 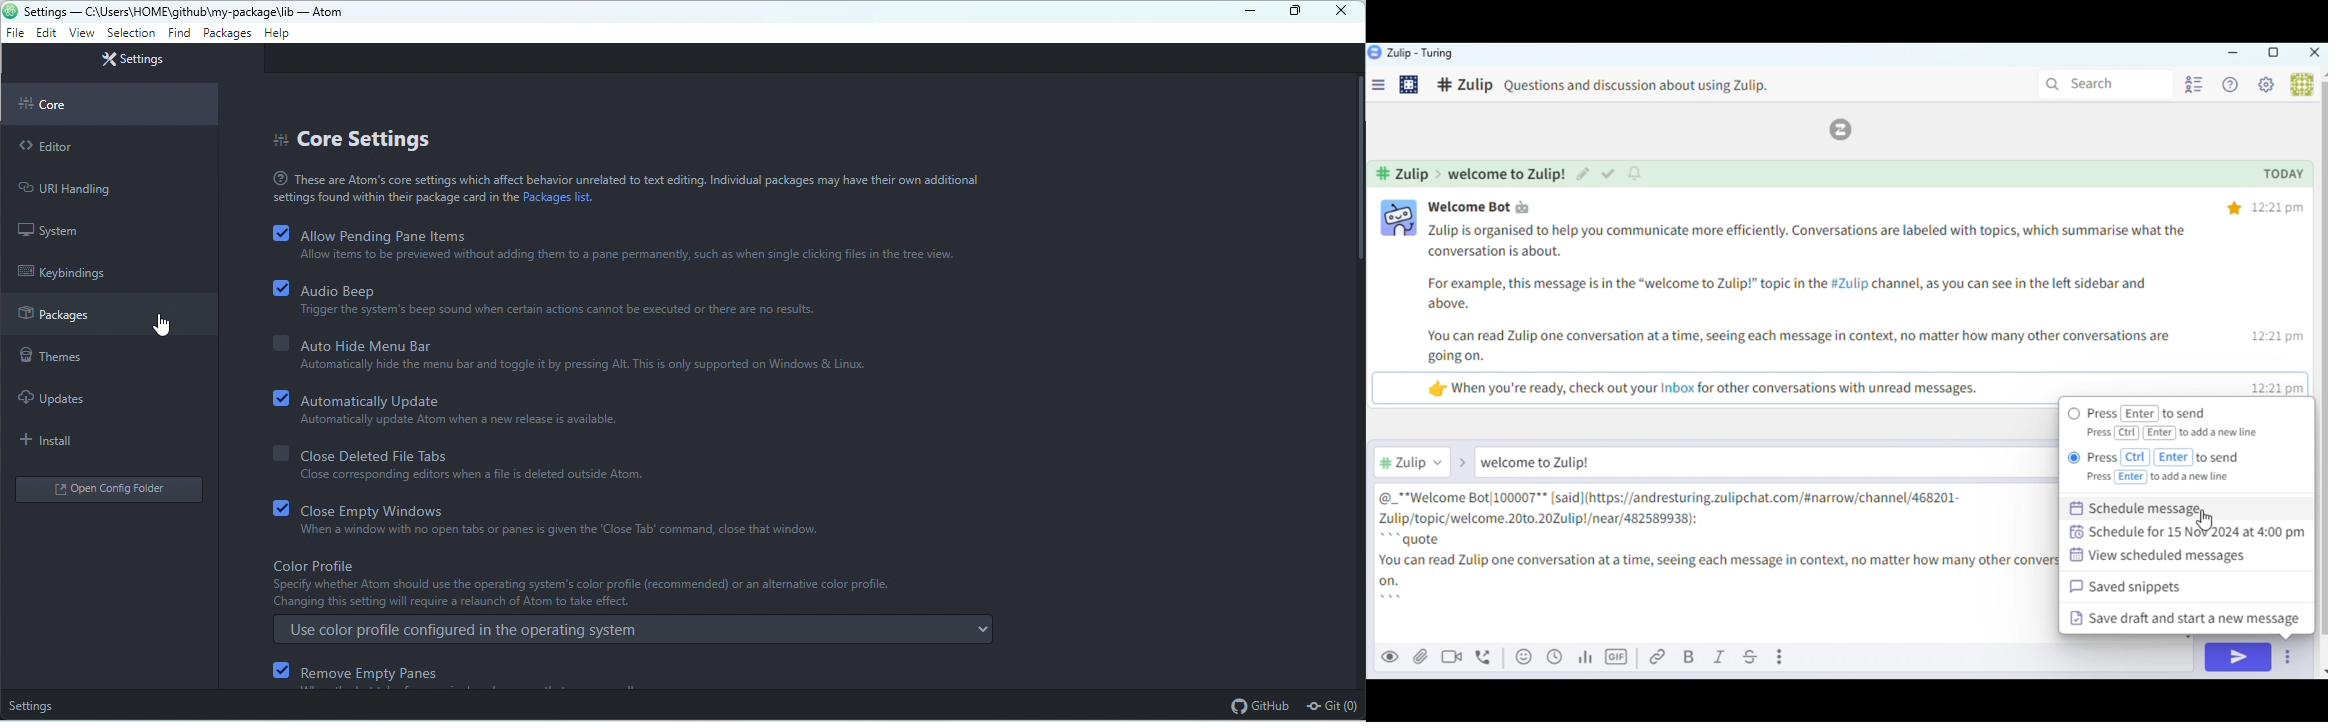 What do you see at coordinates (1607, 174) in the screenshot?
I see `mark` at bounding box center [1607, 174].